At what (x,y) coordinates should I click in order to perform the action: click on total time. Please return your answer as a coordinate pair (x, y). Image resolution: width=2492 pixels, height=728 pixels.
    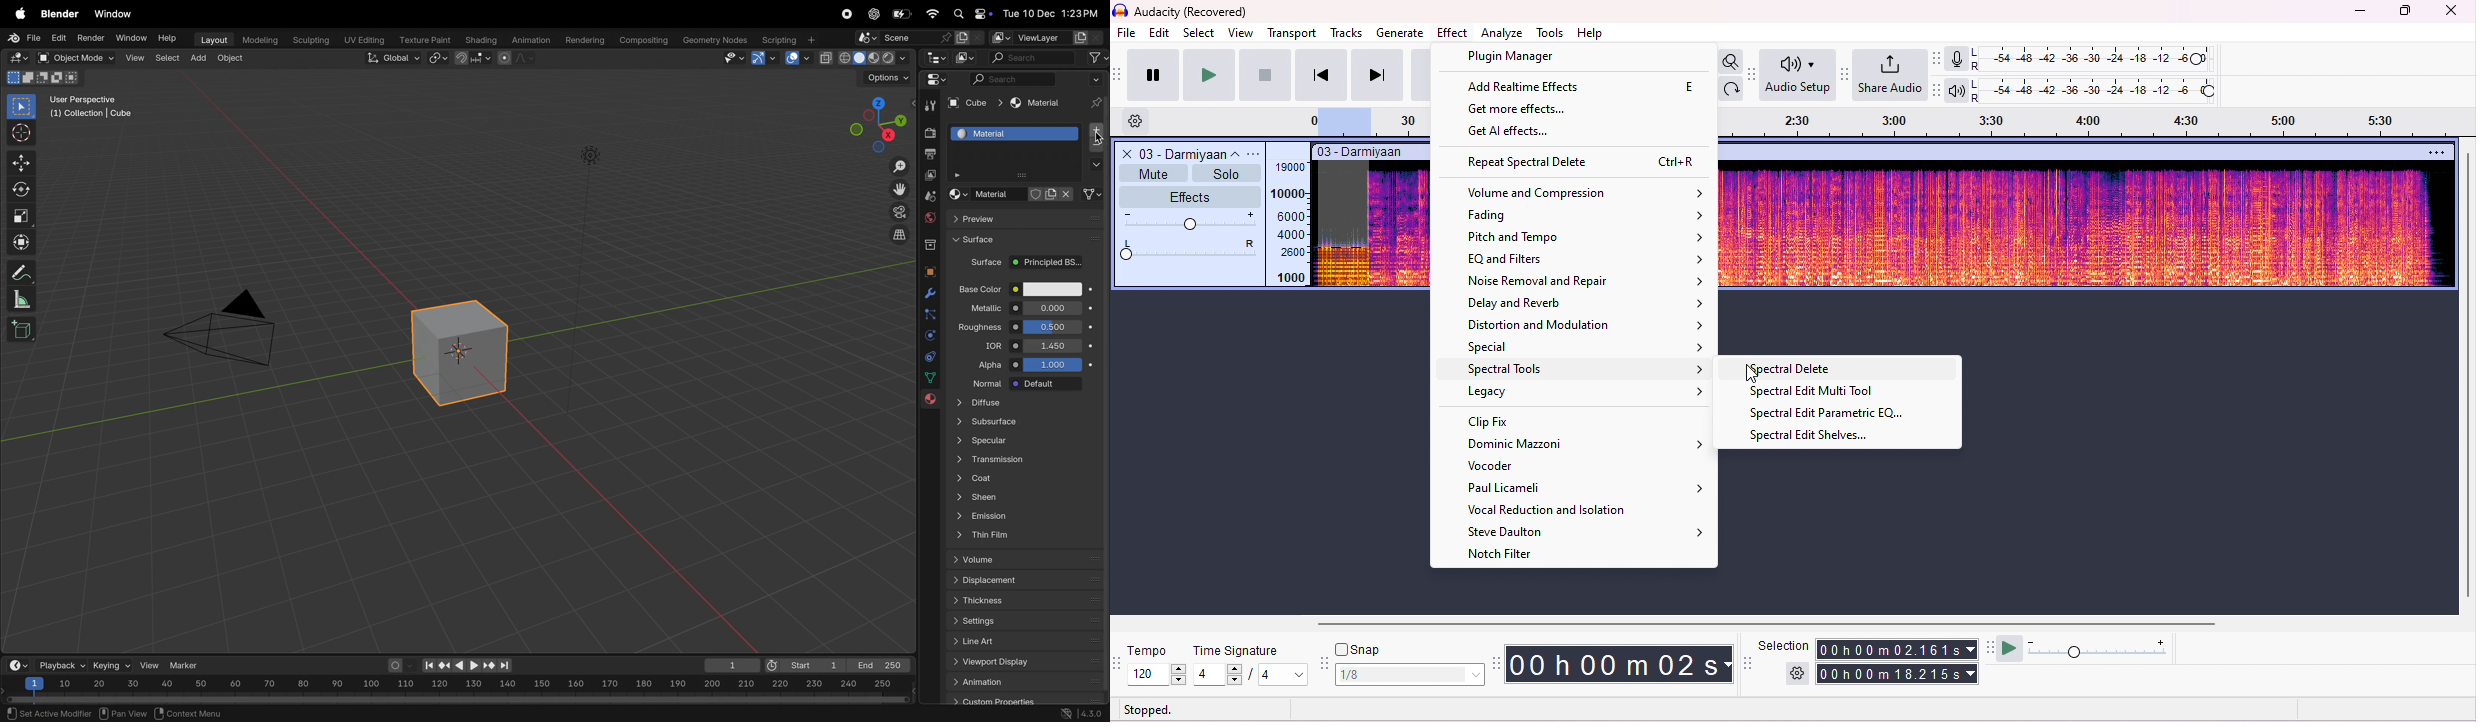
    Looking at the image, I should click on (1899, 674).